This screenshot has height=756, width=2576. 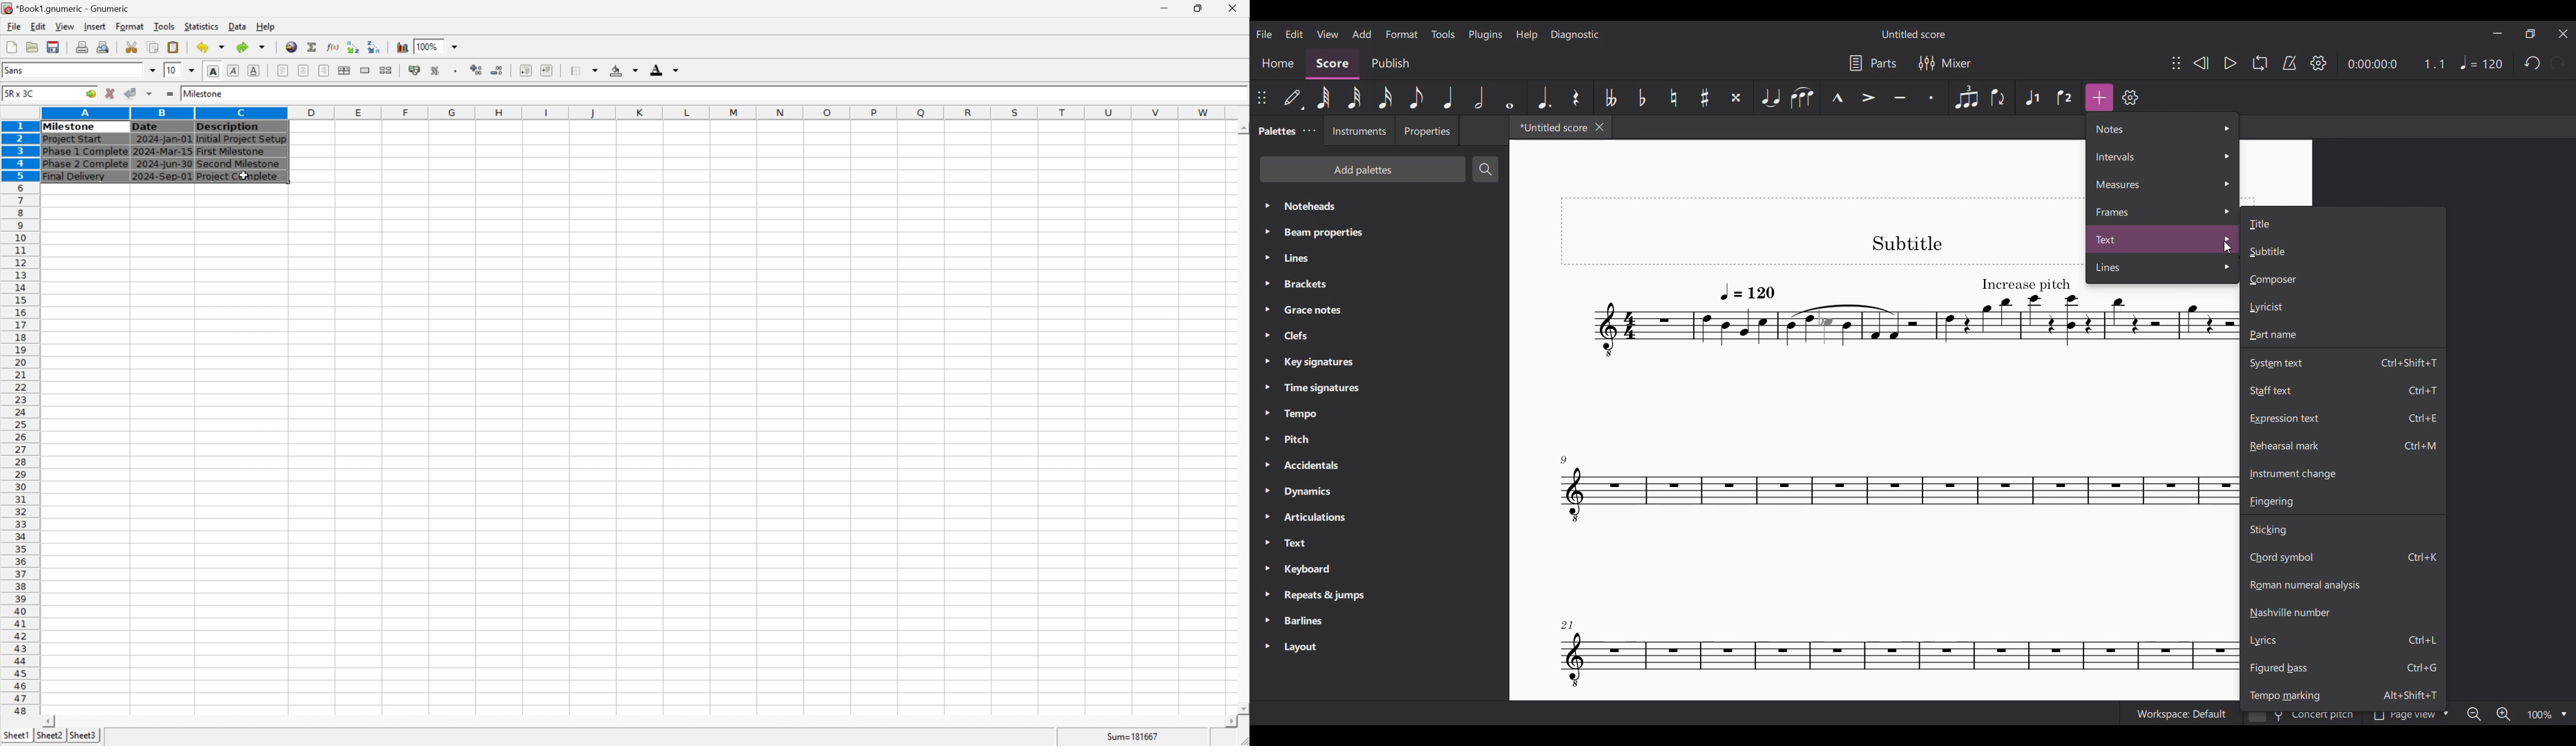 What do you see at coordinates (17, 69) in the screenshot?
I see `Sans` at bounding box center [17, 69].